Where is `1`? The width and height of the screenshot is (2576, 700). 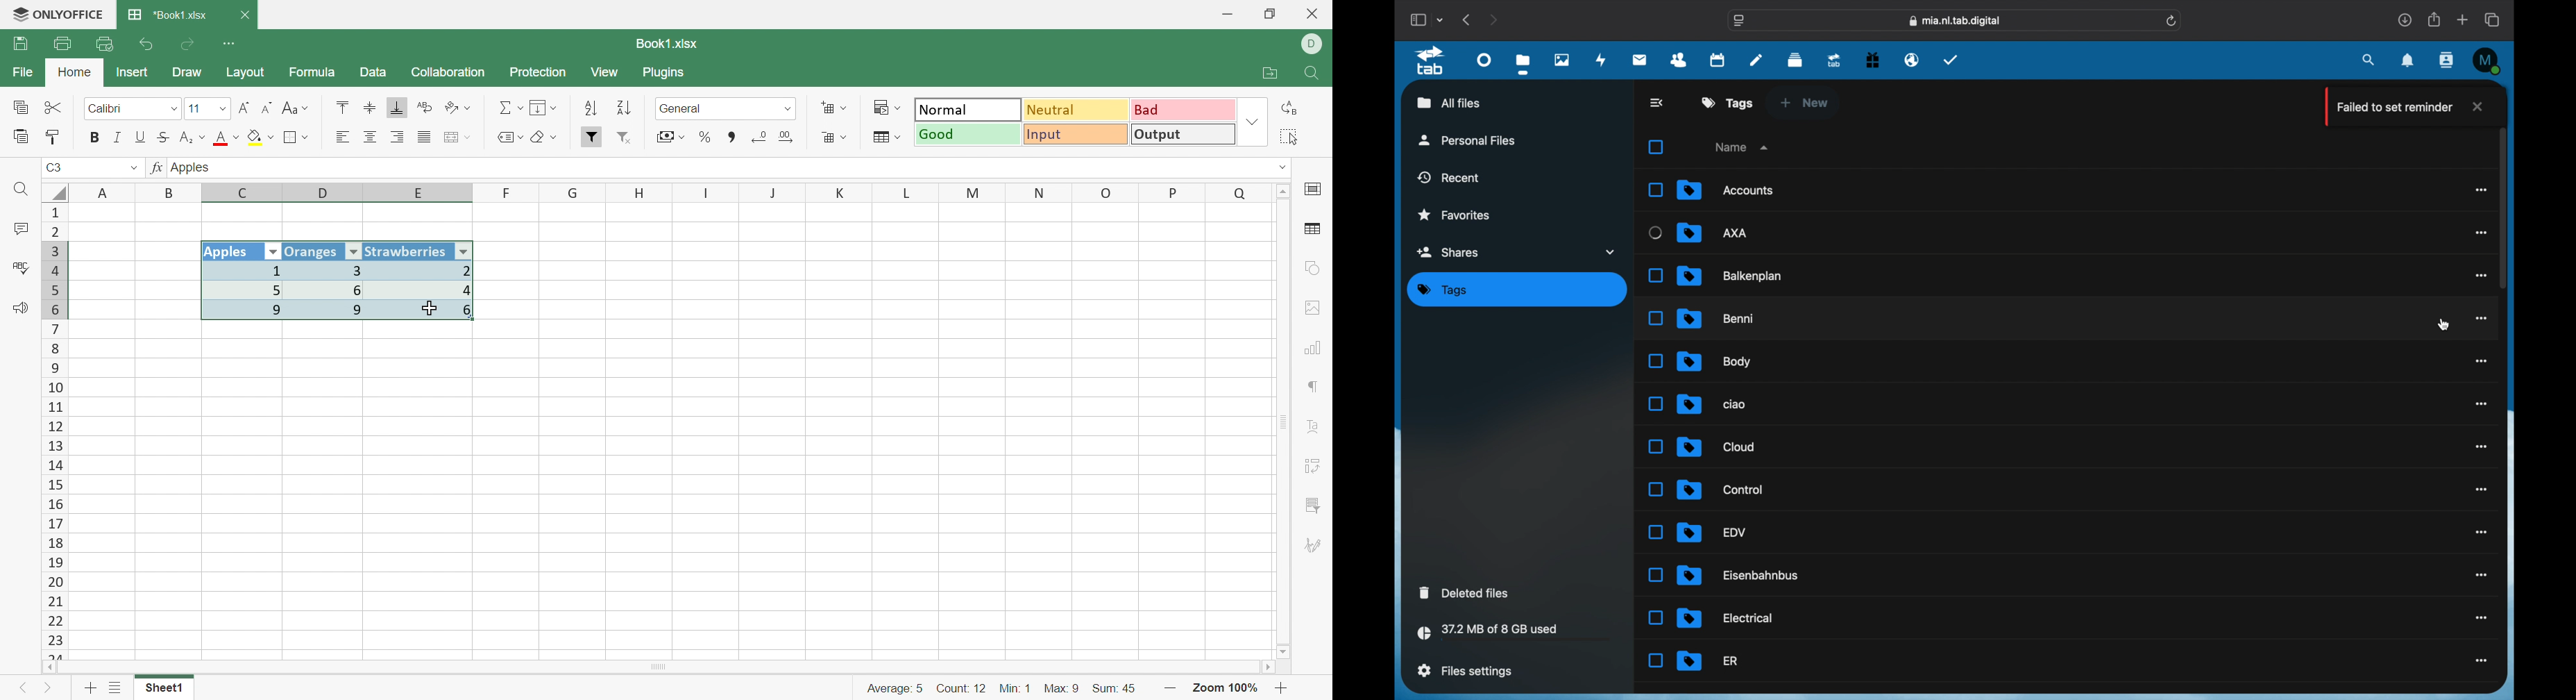
1 is located at coordinates (241, 271).